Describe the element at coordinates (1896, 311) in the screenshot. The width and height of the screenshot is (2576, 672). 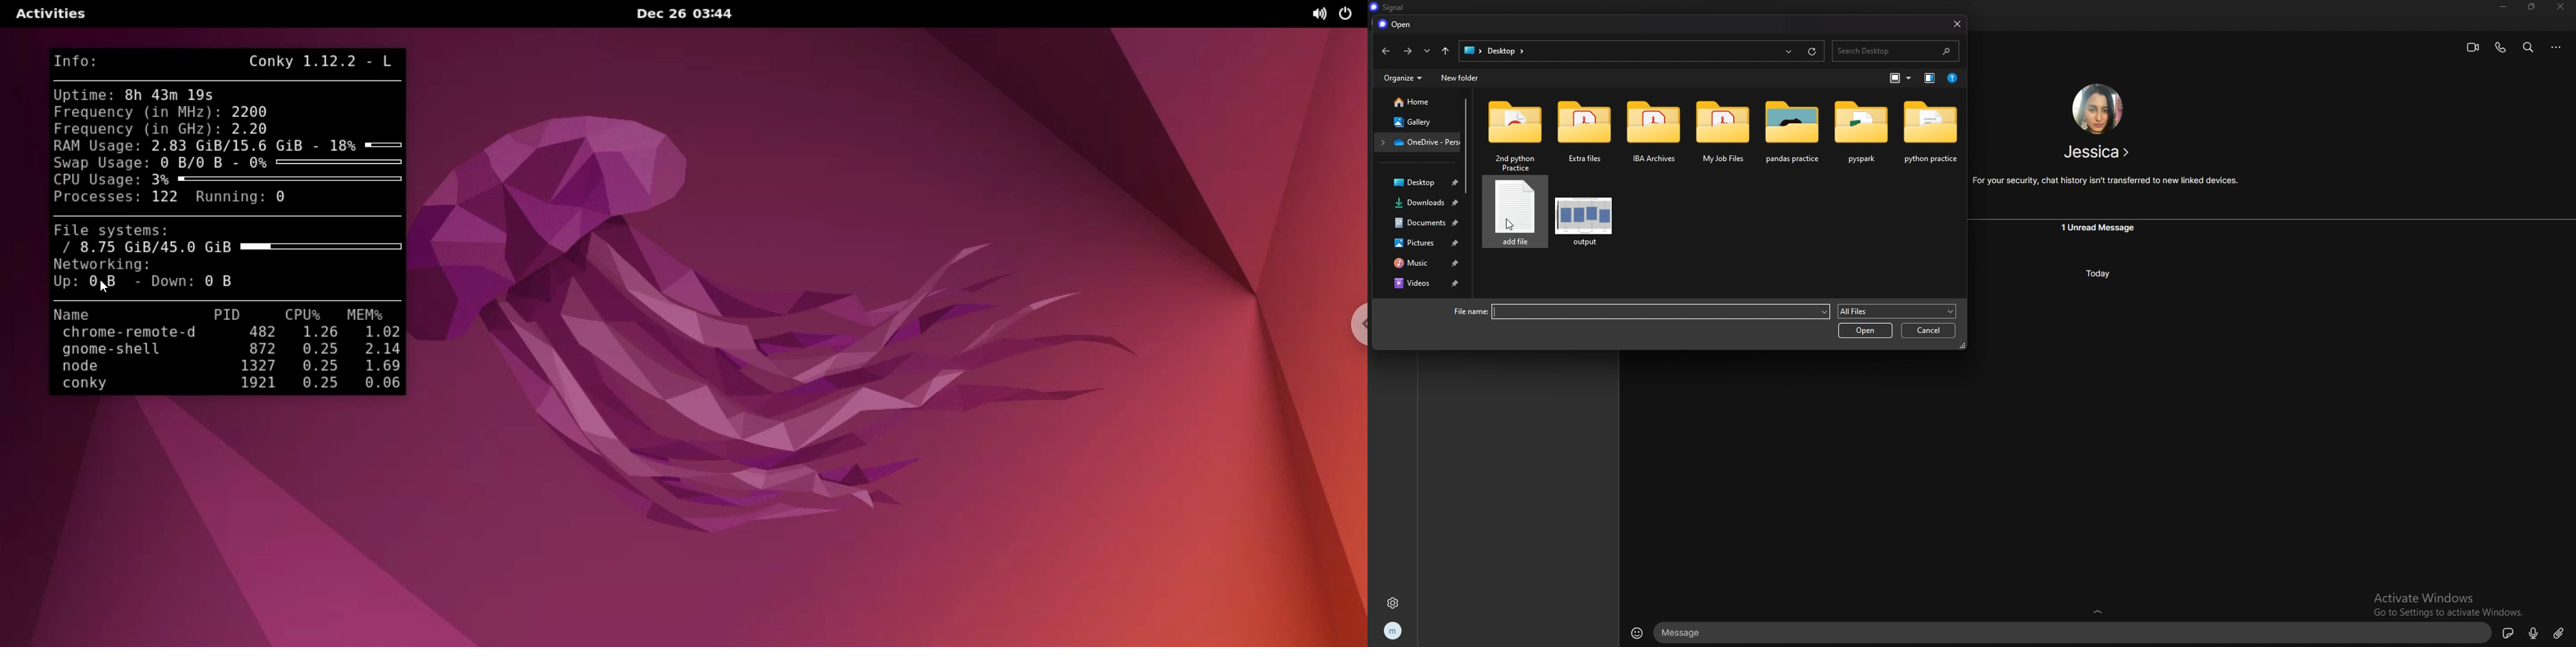
I see `all files` at that location.